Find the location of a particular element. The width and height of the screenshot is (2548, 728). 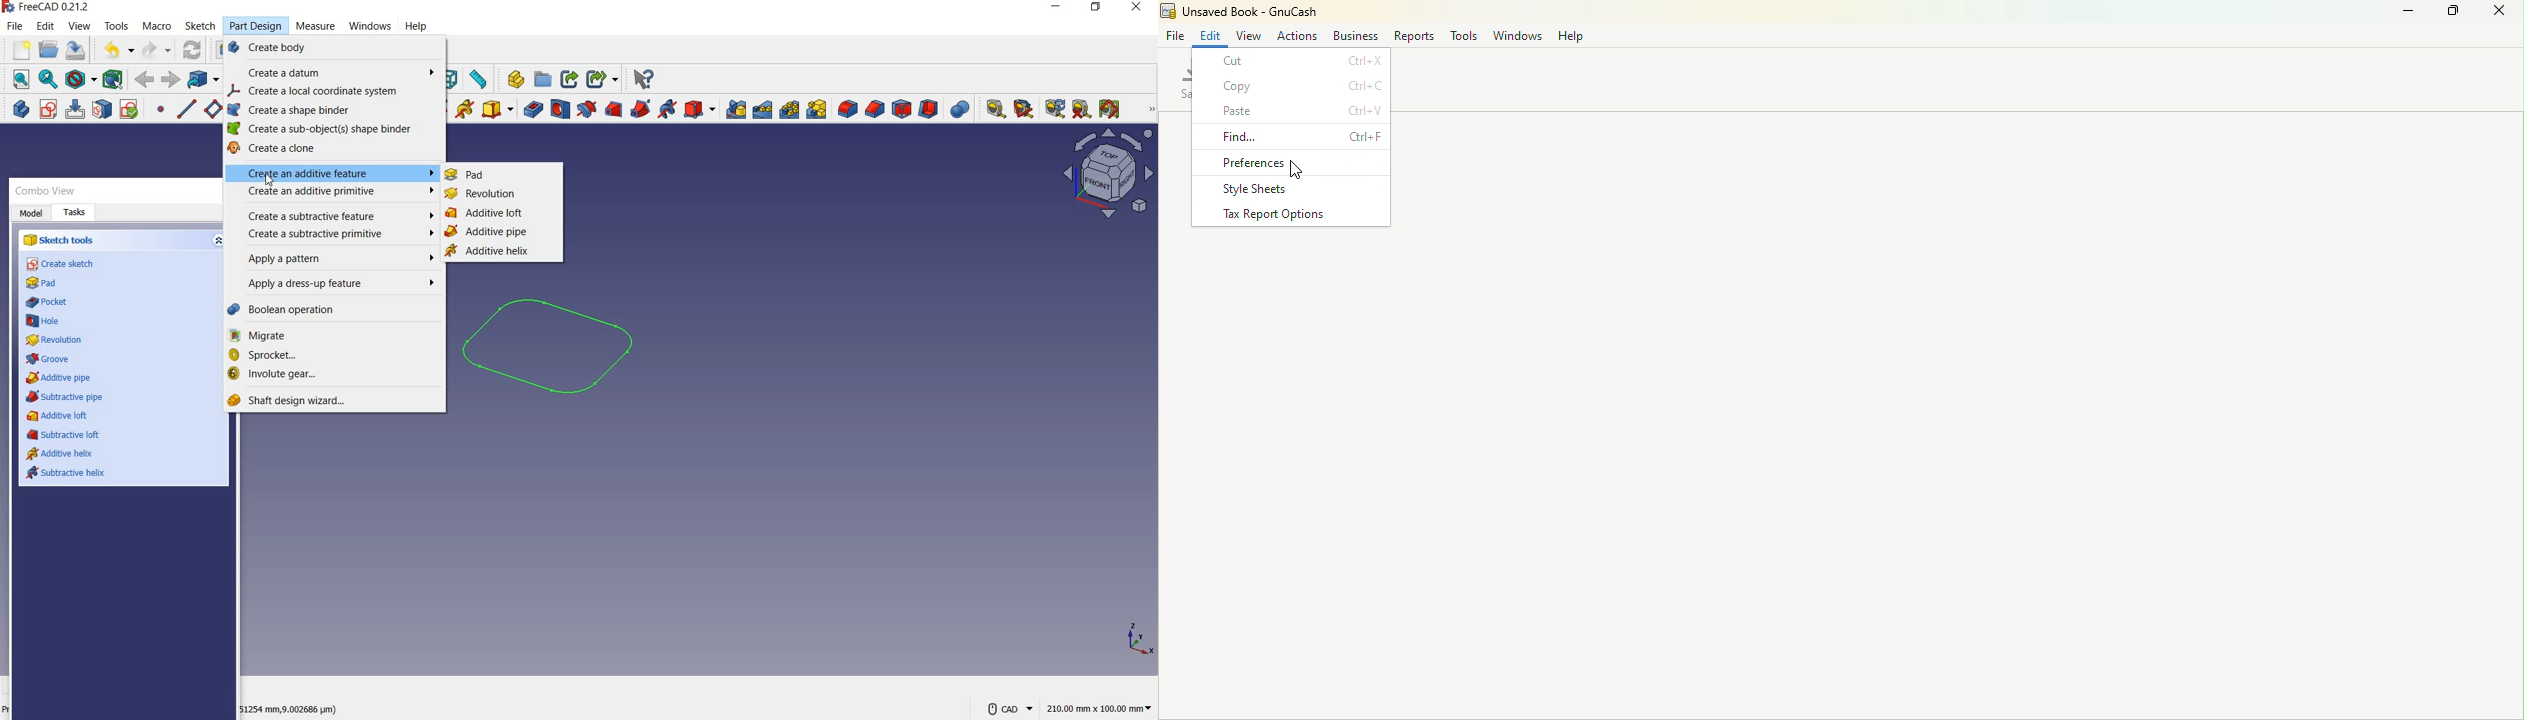

thickness is located at coordinates (929, 110).